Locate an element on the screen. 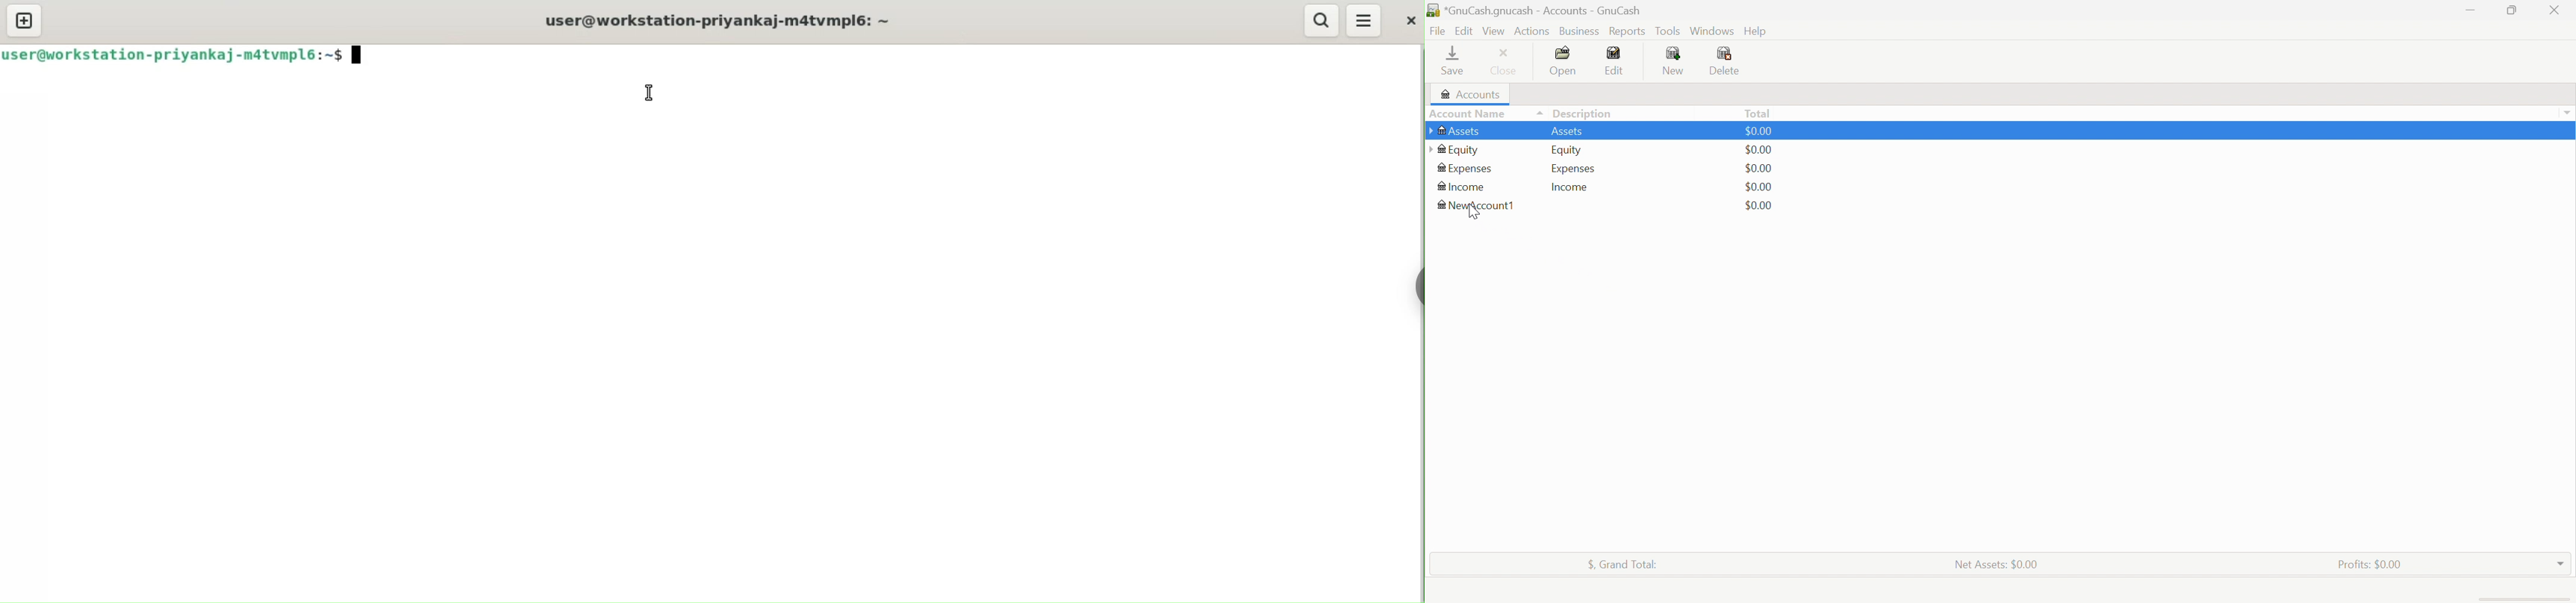 Image resolution: width=2576 pixels, height=616 pixels. Open is located at coordinates (1564, 61).